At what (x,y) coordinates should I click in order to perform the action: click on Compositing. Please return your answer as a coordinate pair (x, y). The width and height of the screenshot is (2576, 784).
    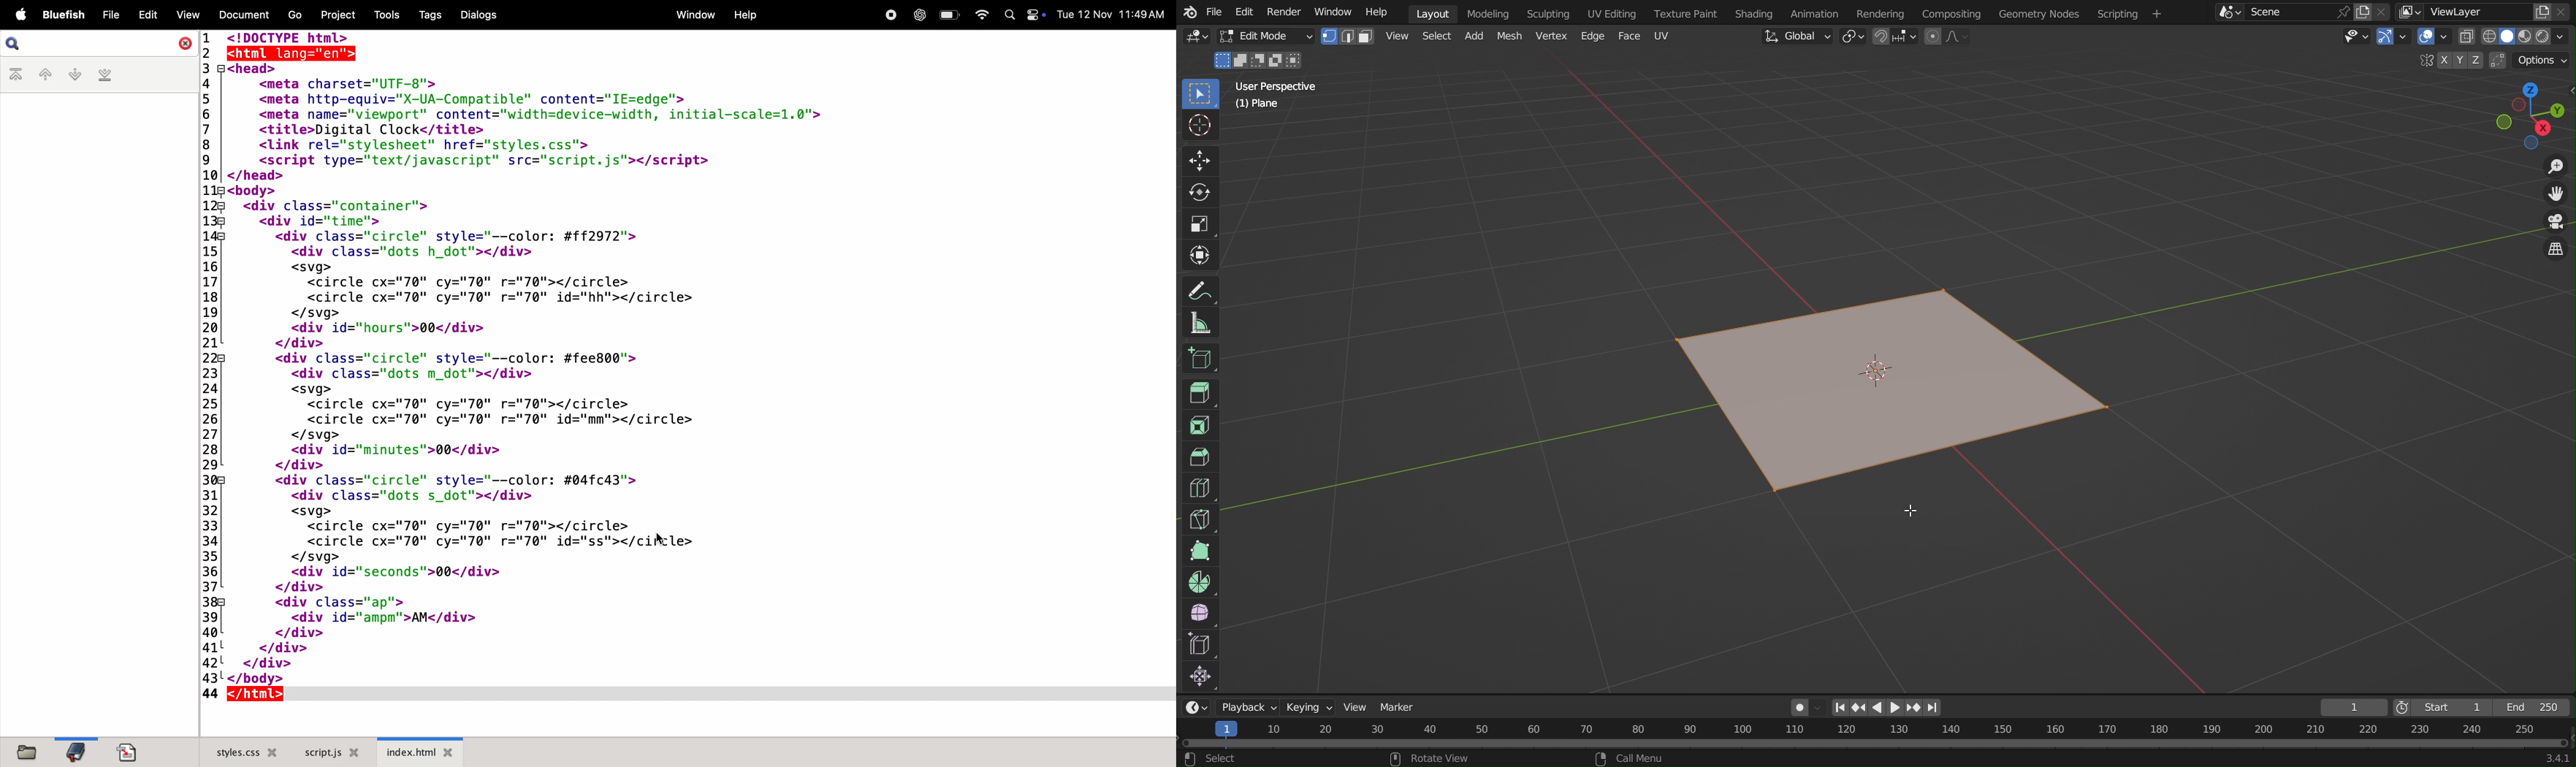
    Looking at the image, I should click on (1955, 13).